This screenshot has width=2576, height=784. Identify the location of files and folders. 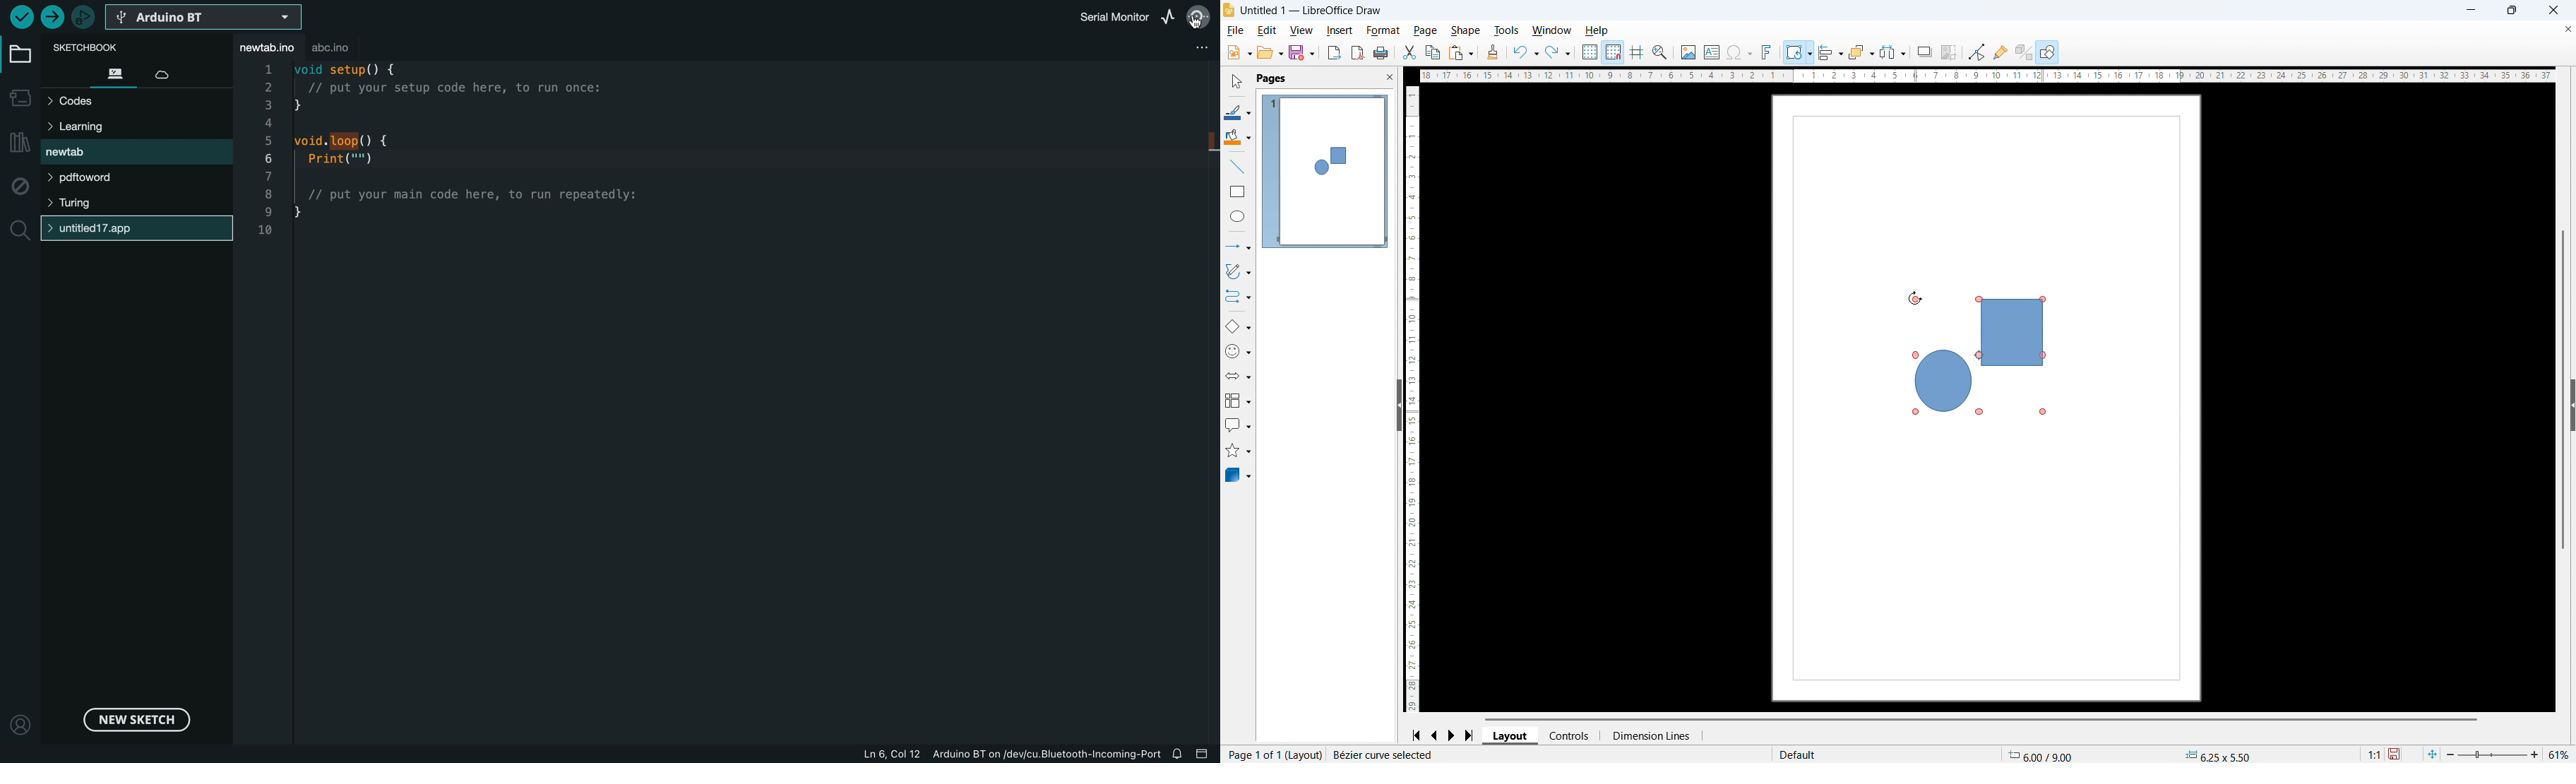
(137, 171).